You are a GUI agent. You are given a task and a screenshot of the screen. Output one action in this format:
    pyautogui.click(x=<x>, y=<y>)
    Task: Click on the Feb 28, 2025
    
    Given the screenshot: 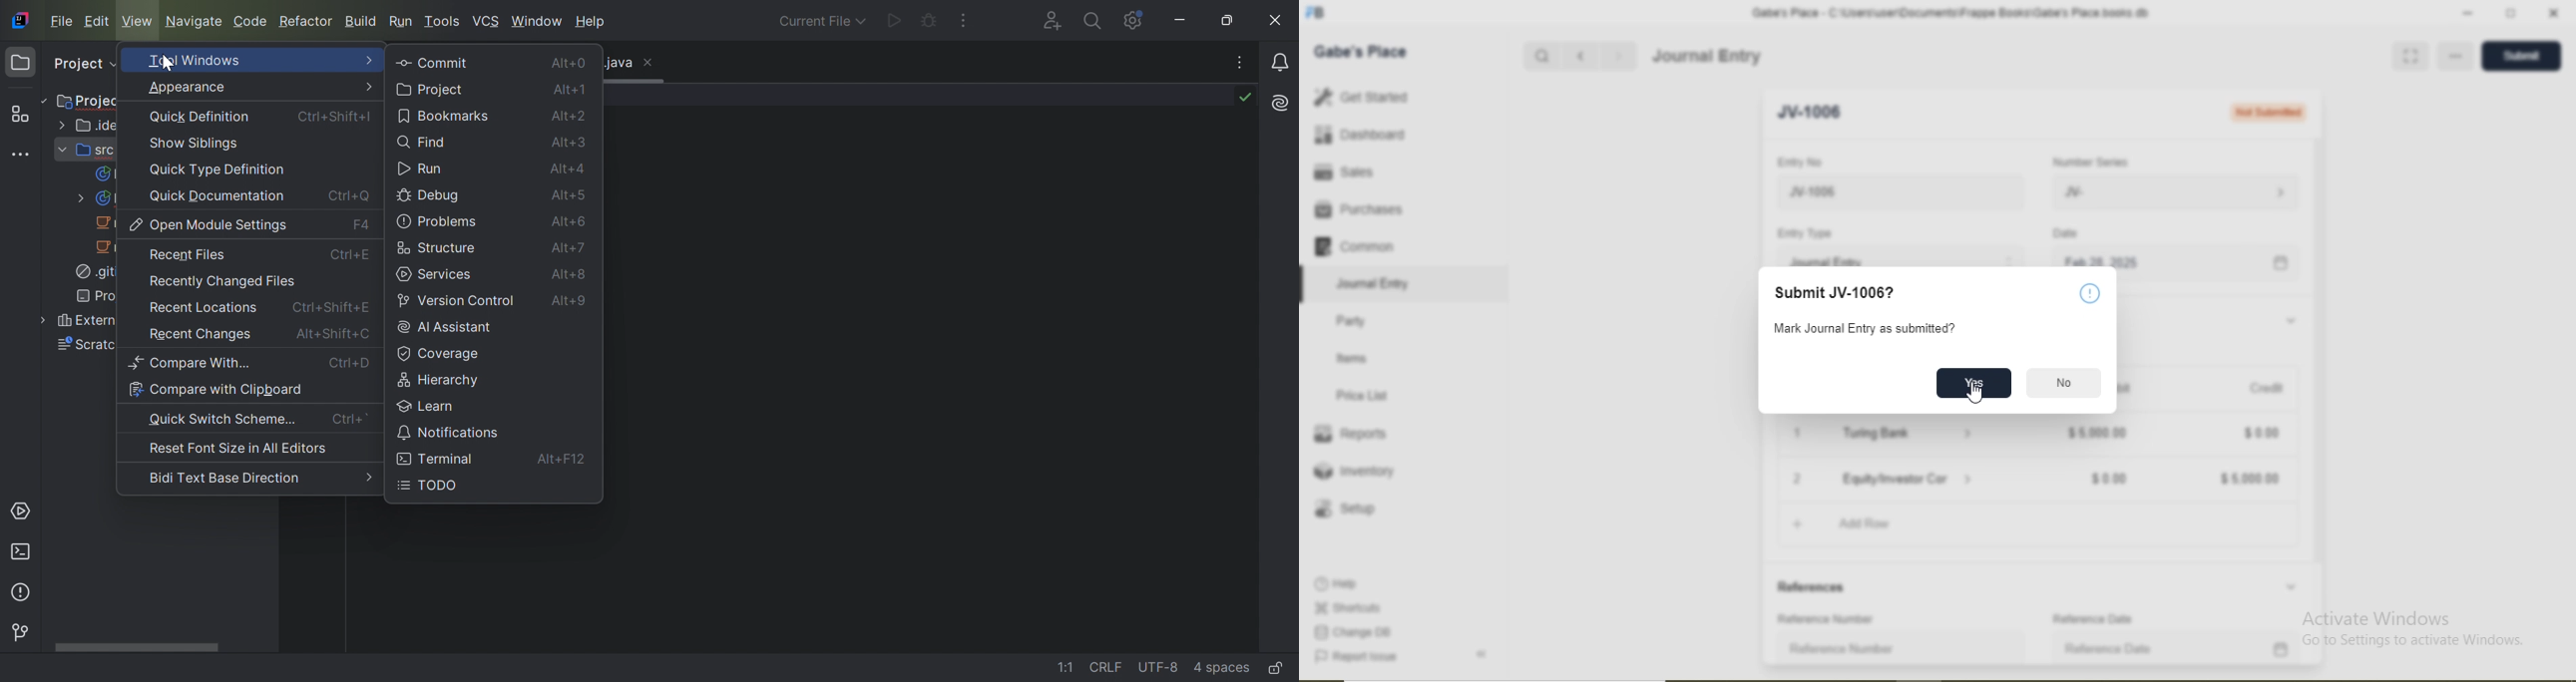 What is the action you would take?
    pyautogui.click(x=2101, y=260)
    